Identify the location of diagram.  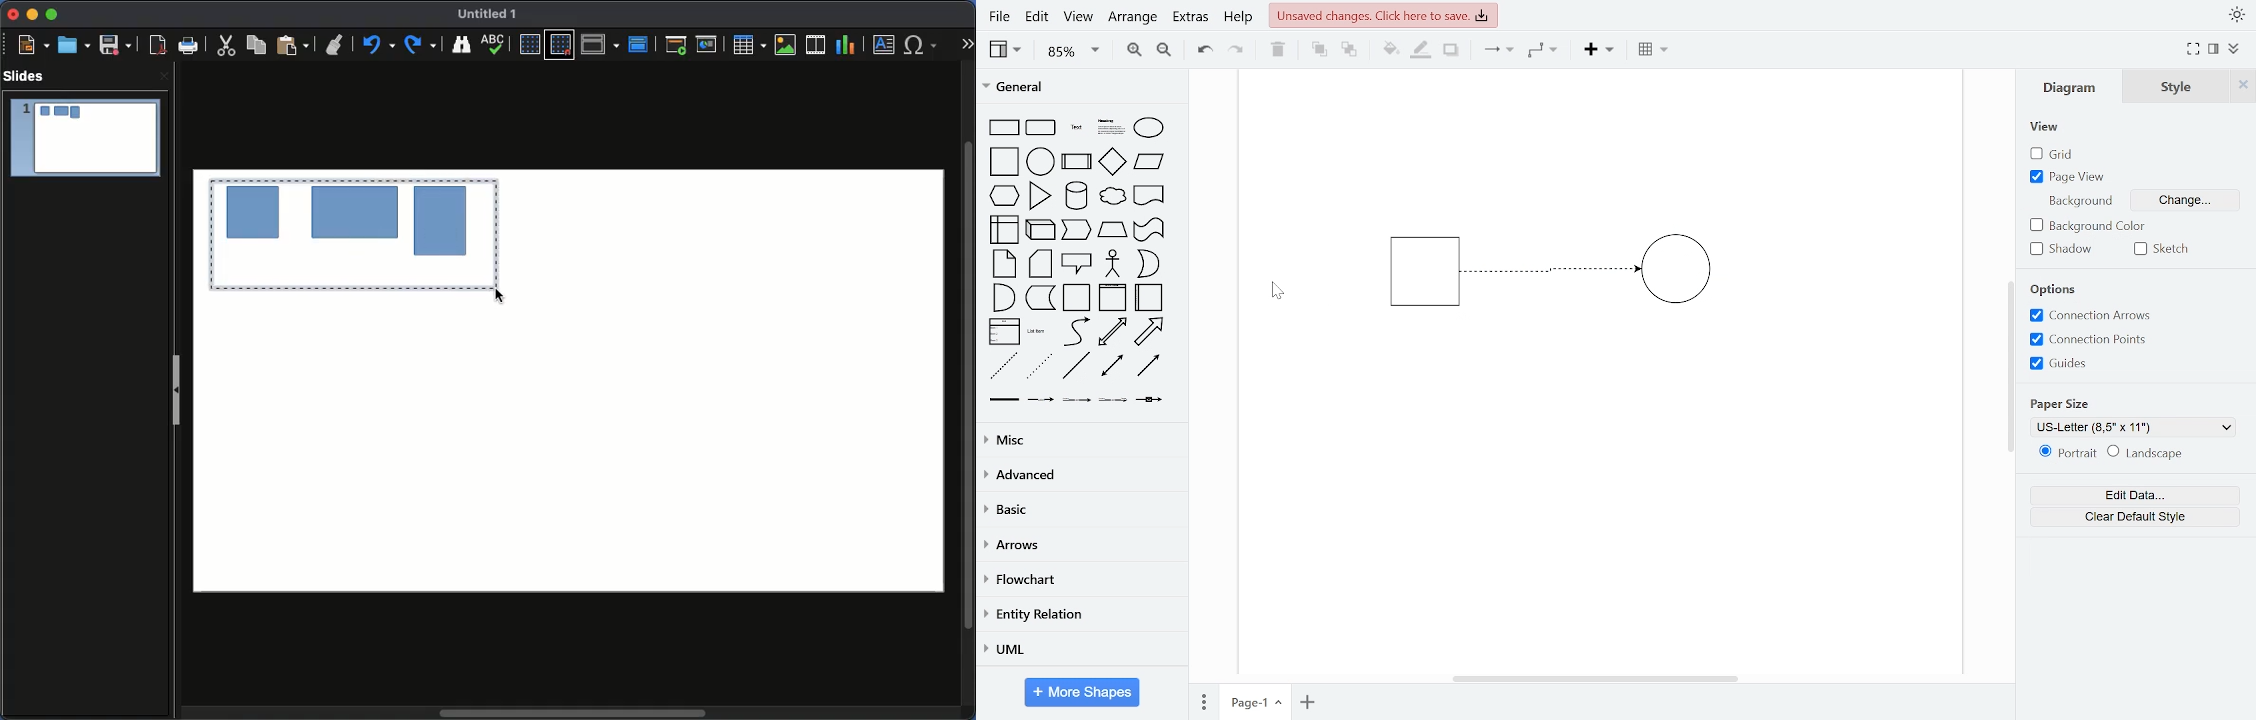
(2069, 87).